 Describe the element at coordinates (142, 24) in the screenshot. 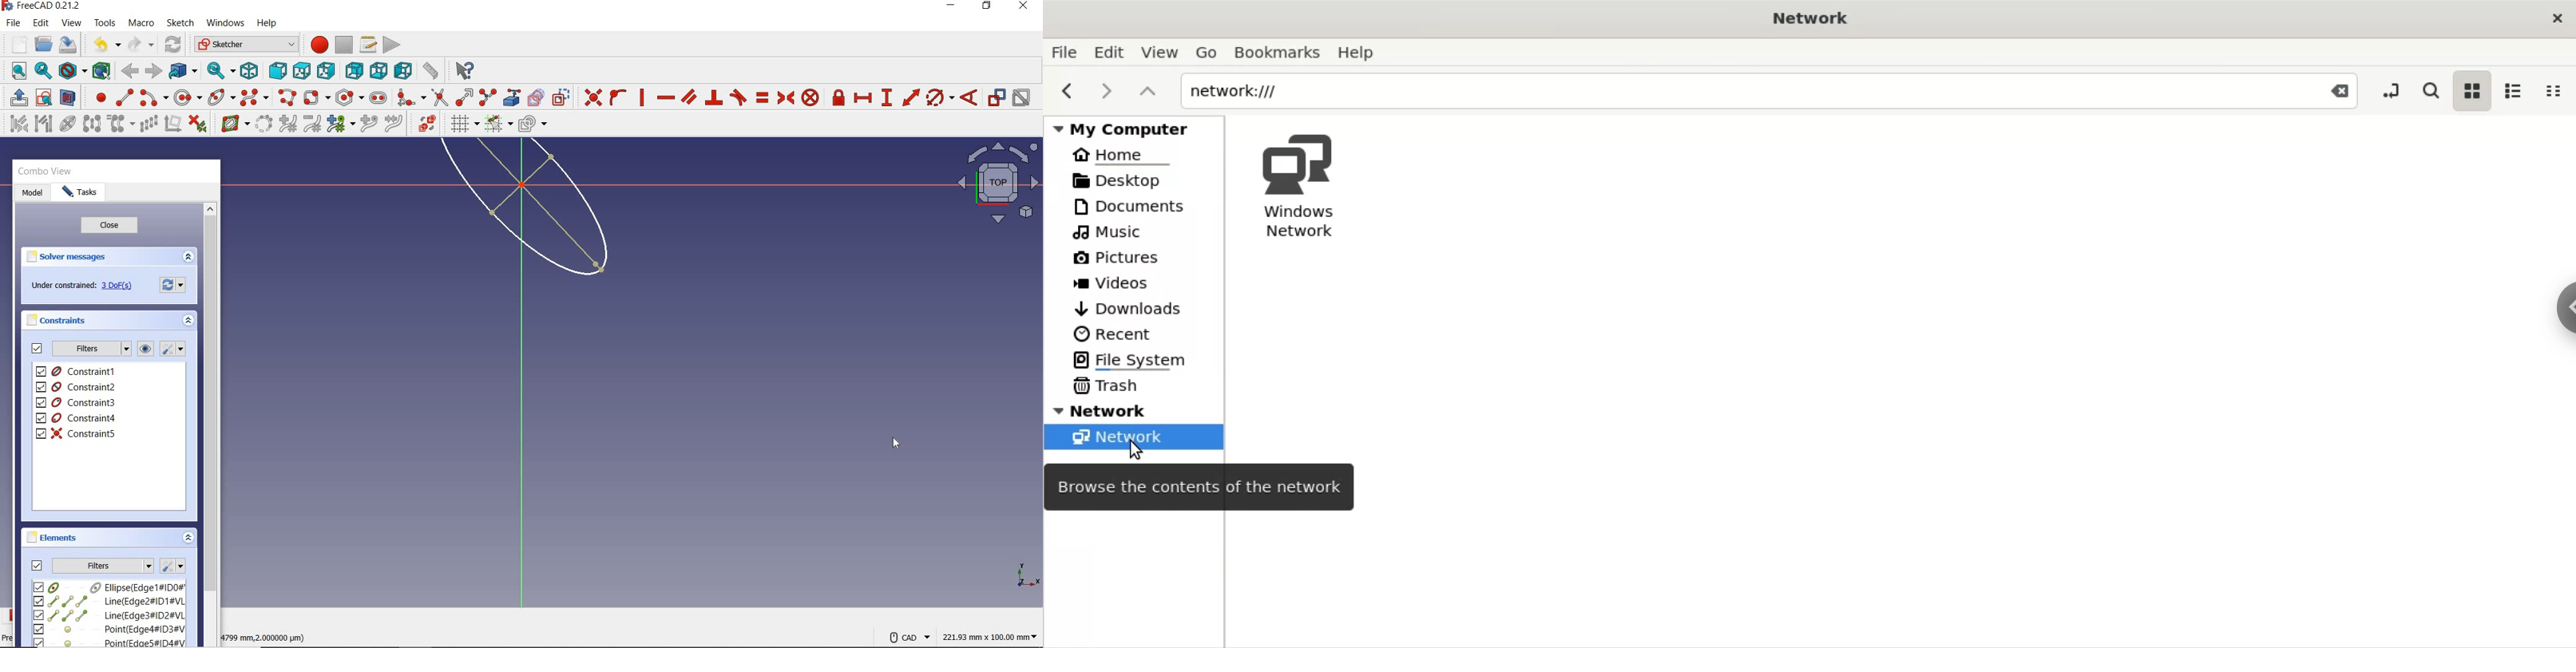

I see `macro` at that location.